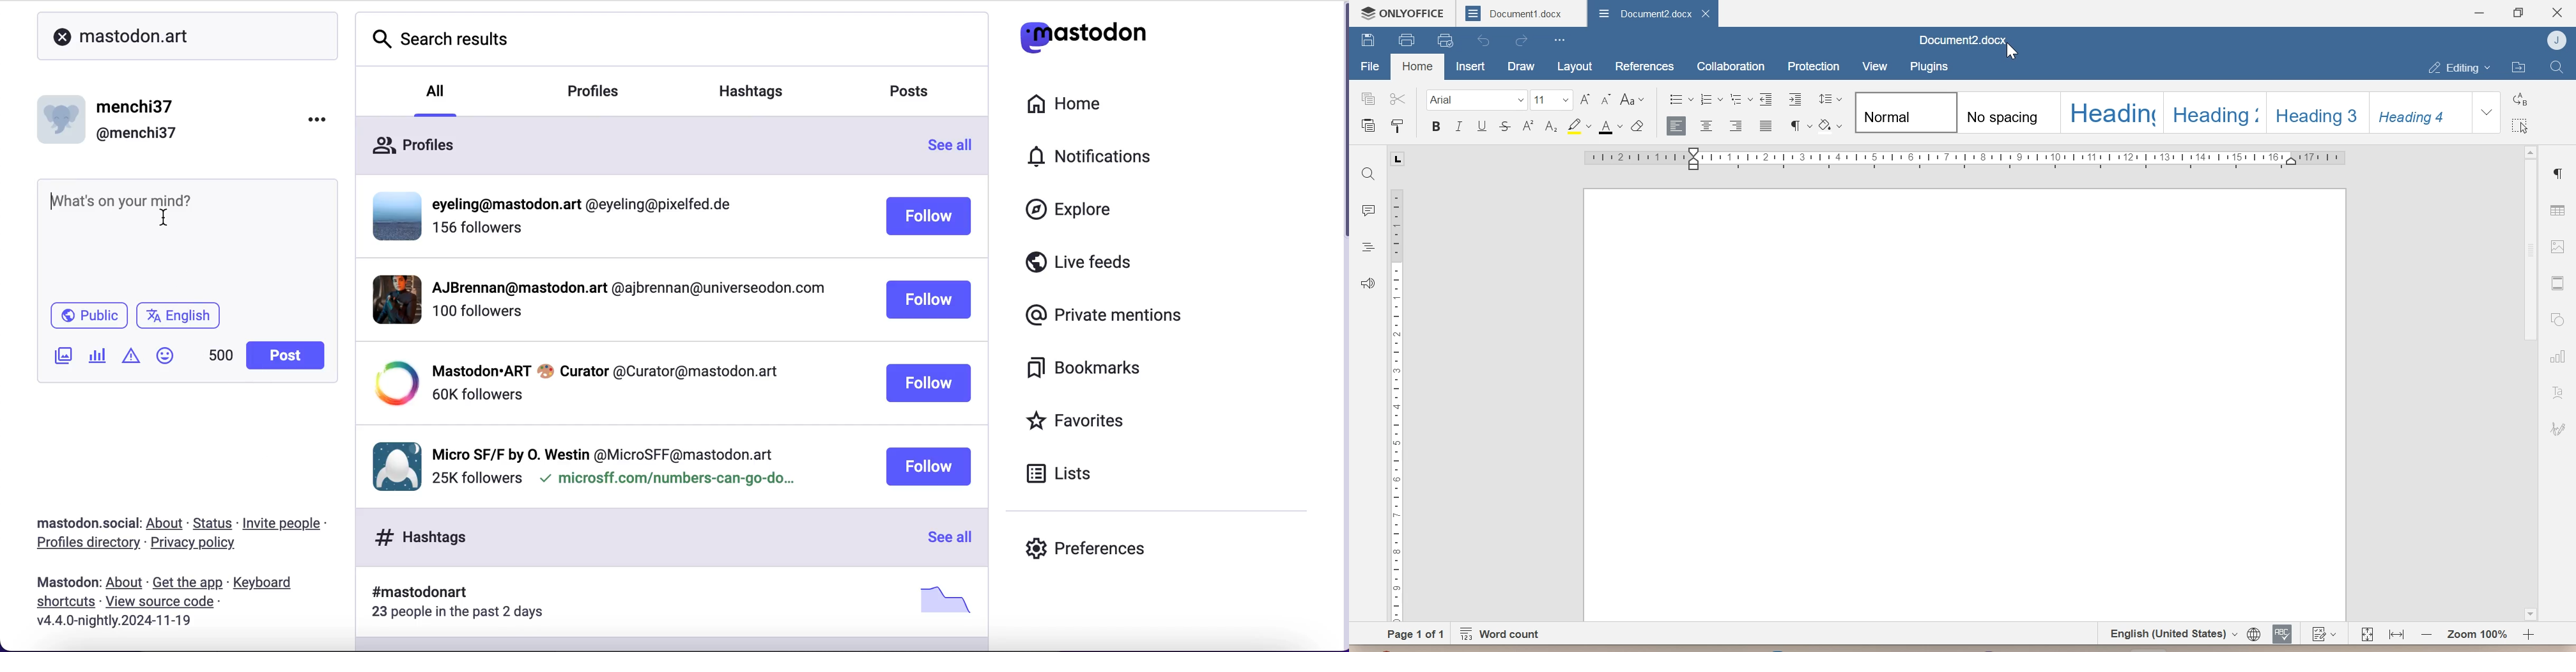 This screenshot has width=2576, height=672. What do you see at coordinates (2253, 633) in the screenshot?
I see `Set document language` at bounding box center [2253, 633].